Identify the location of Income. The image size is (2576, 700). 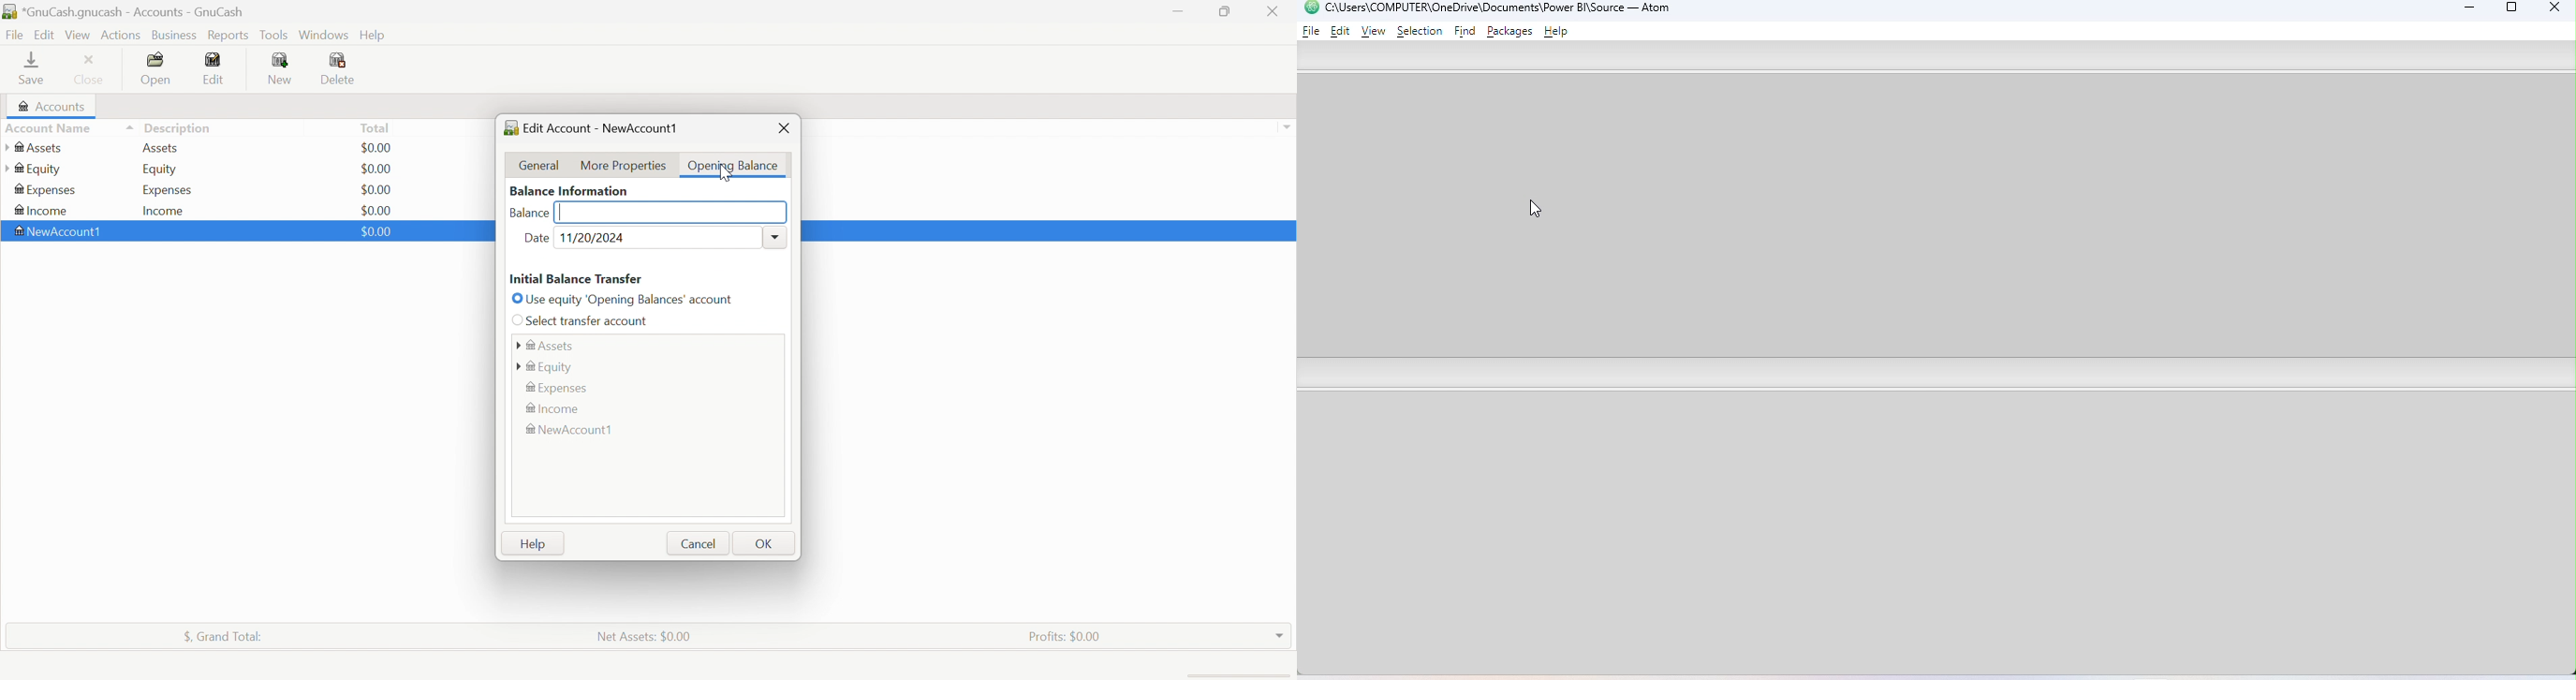
(168, 210).